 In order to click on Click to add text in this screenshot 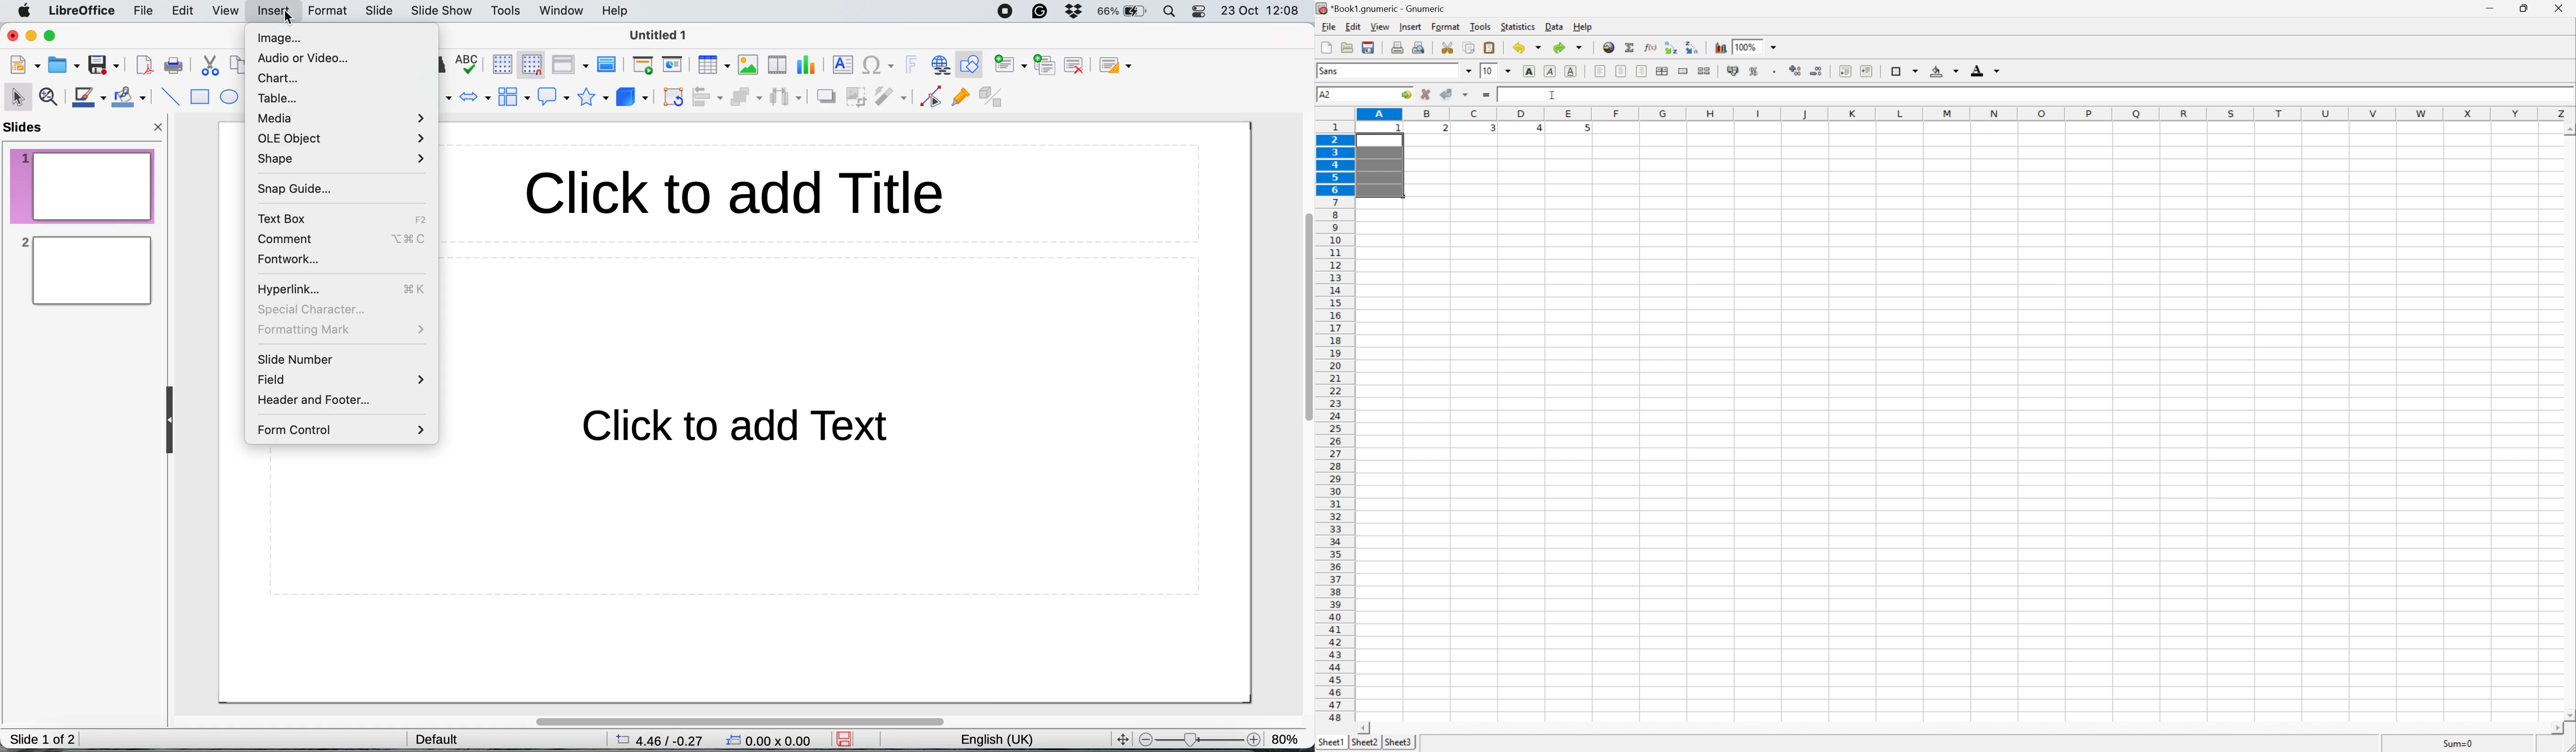, I will do `click(722, 434)`.